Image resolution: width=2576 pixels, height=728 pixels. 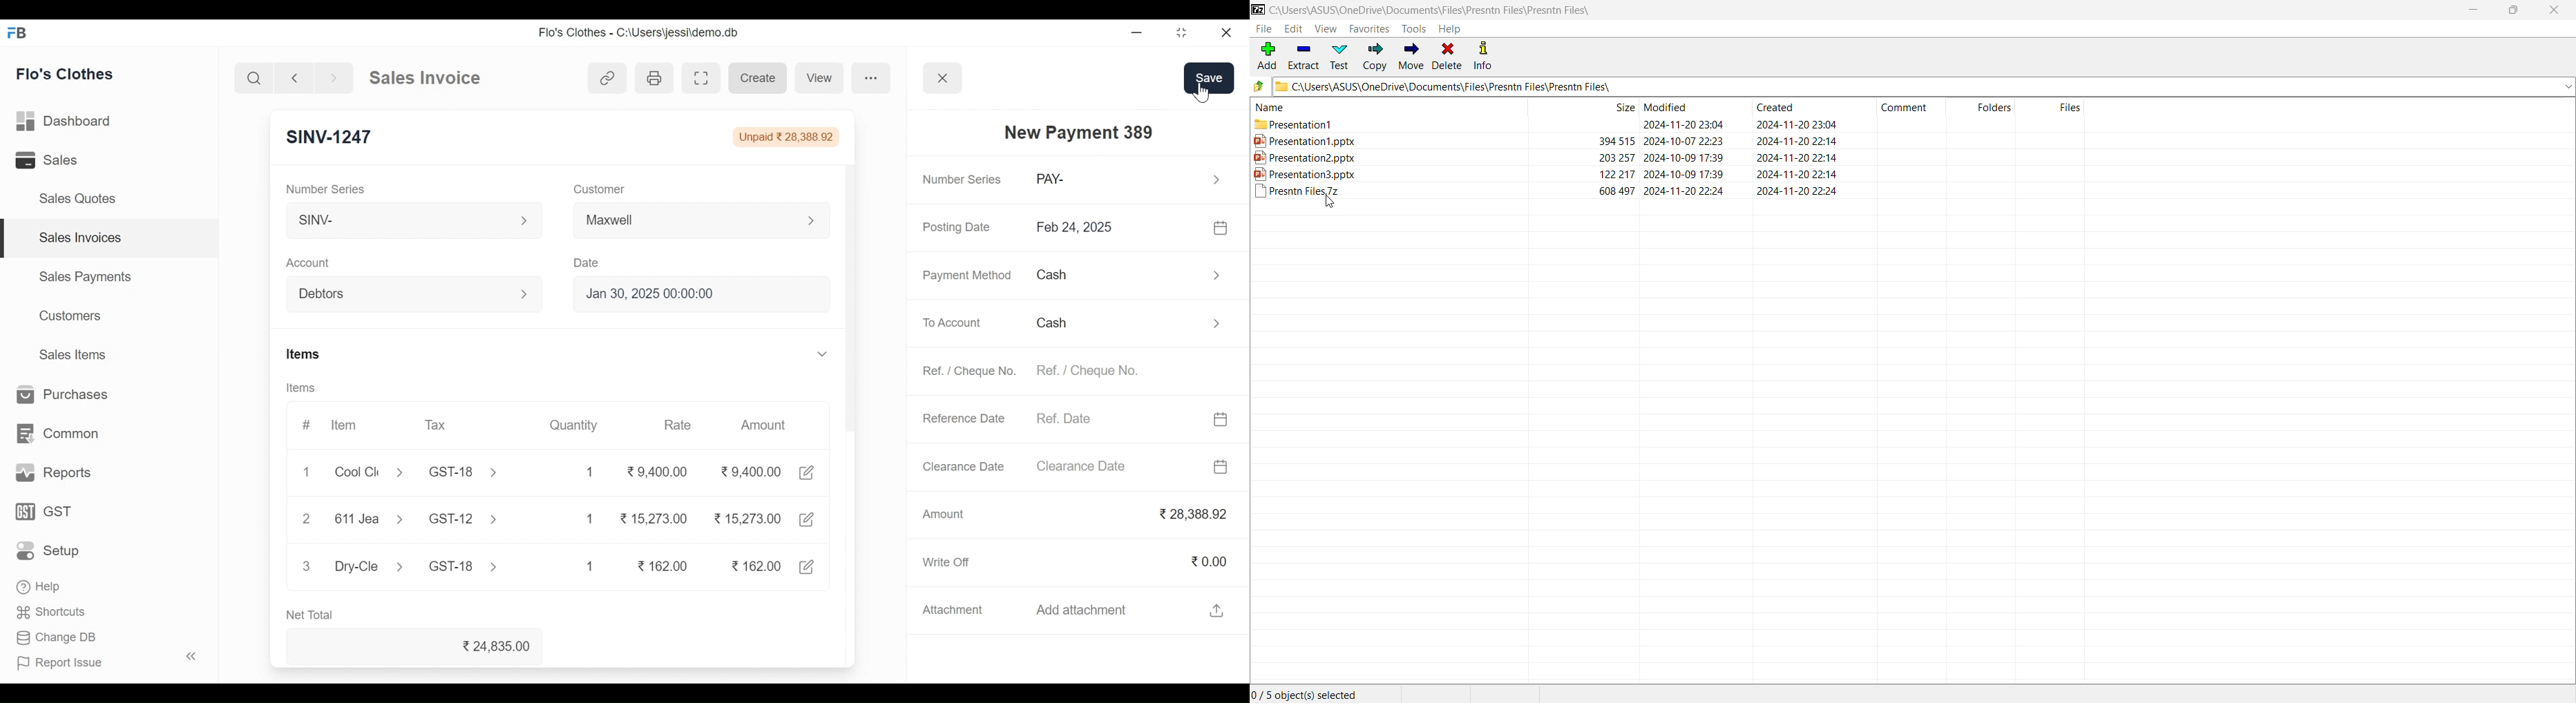 What do you see at coordinates (593, 471) in the screenshot?
I see `1` at bounding box center [593, 471].